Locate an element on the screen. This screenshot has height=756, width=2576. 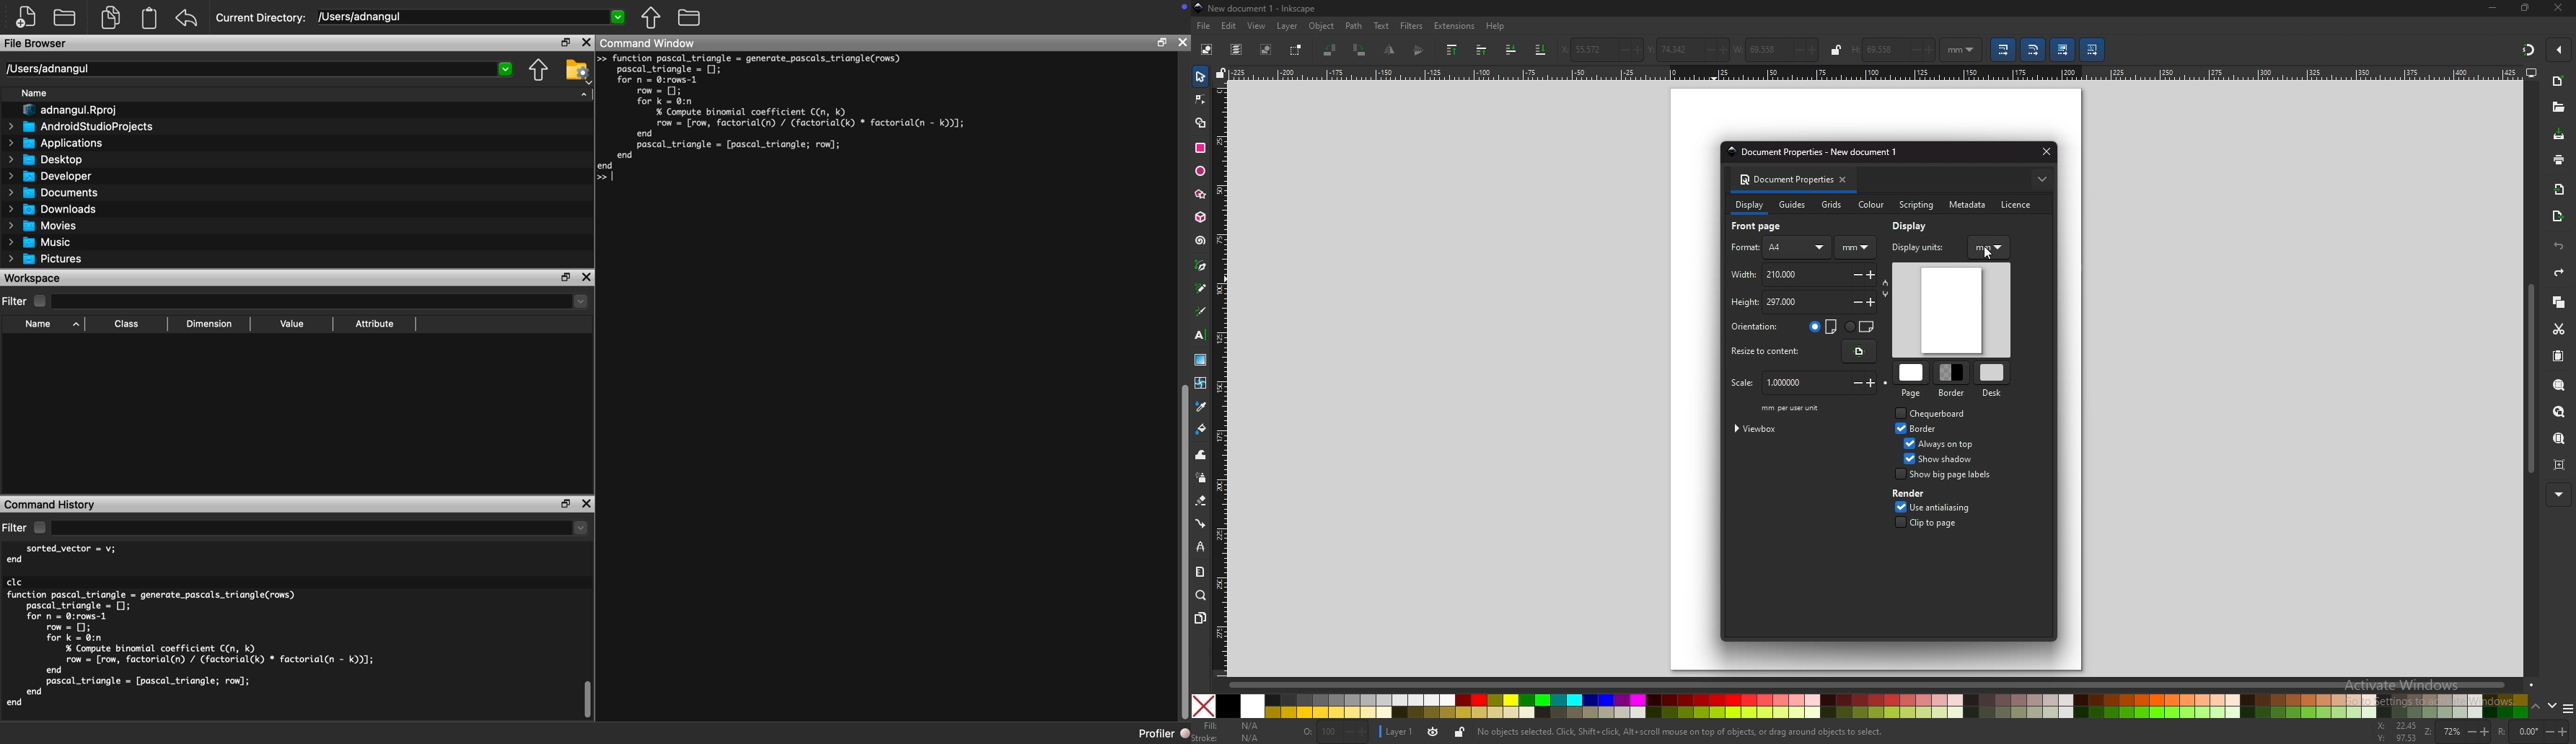
render is located at coordinates (1915, 494).